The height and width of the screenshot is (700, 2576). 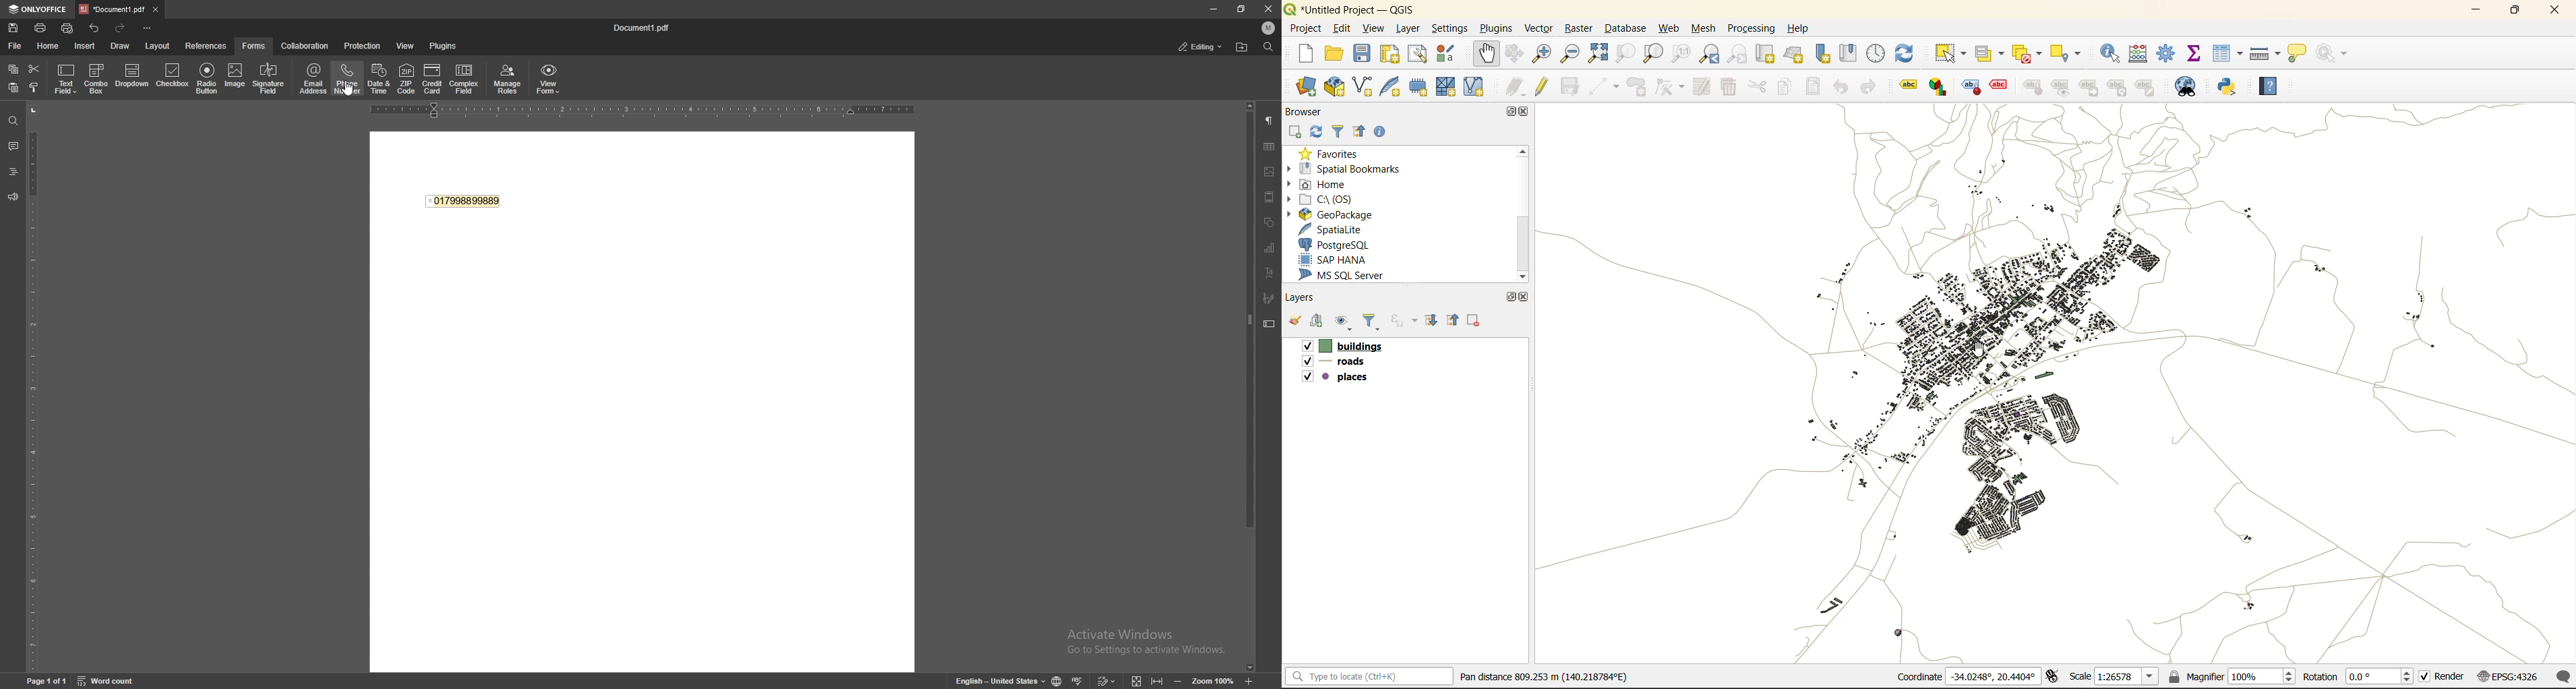 I want to click on reference, so click(x=206, y=47).